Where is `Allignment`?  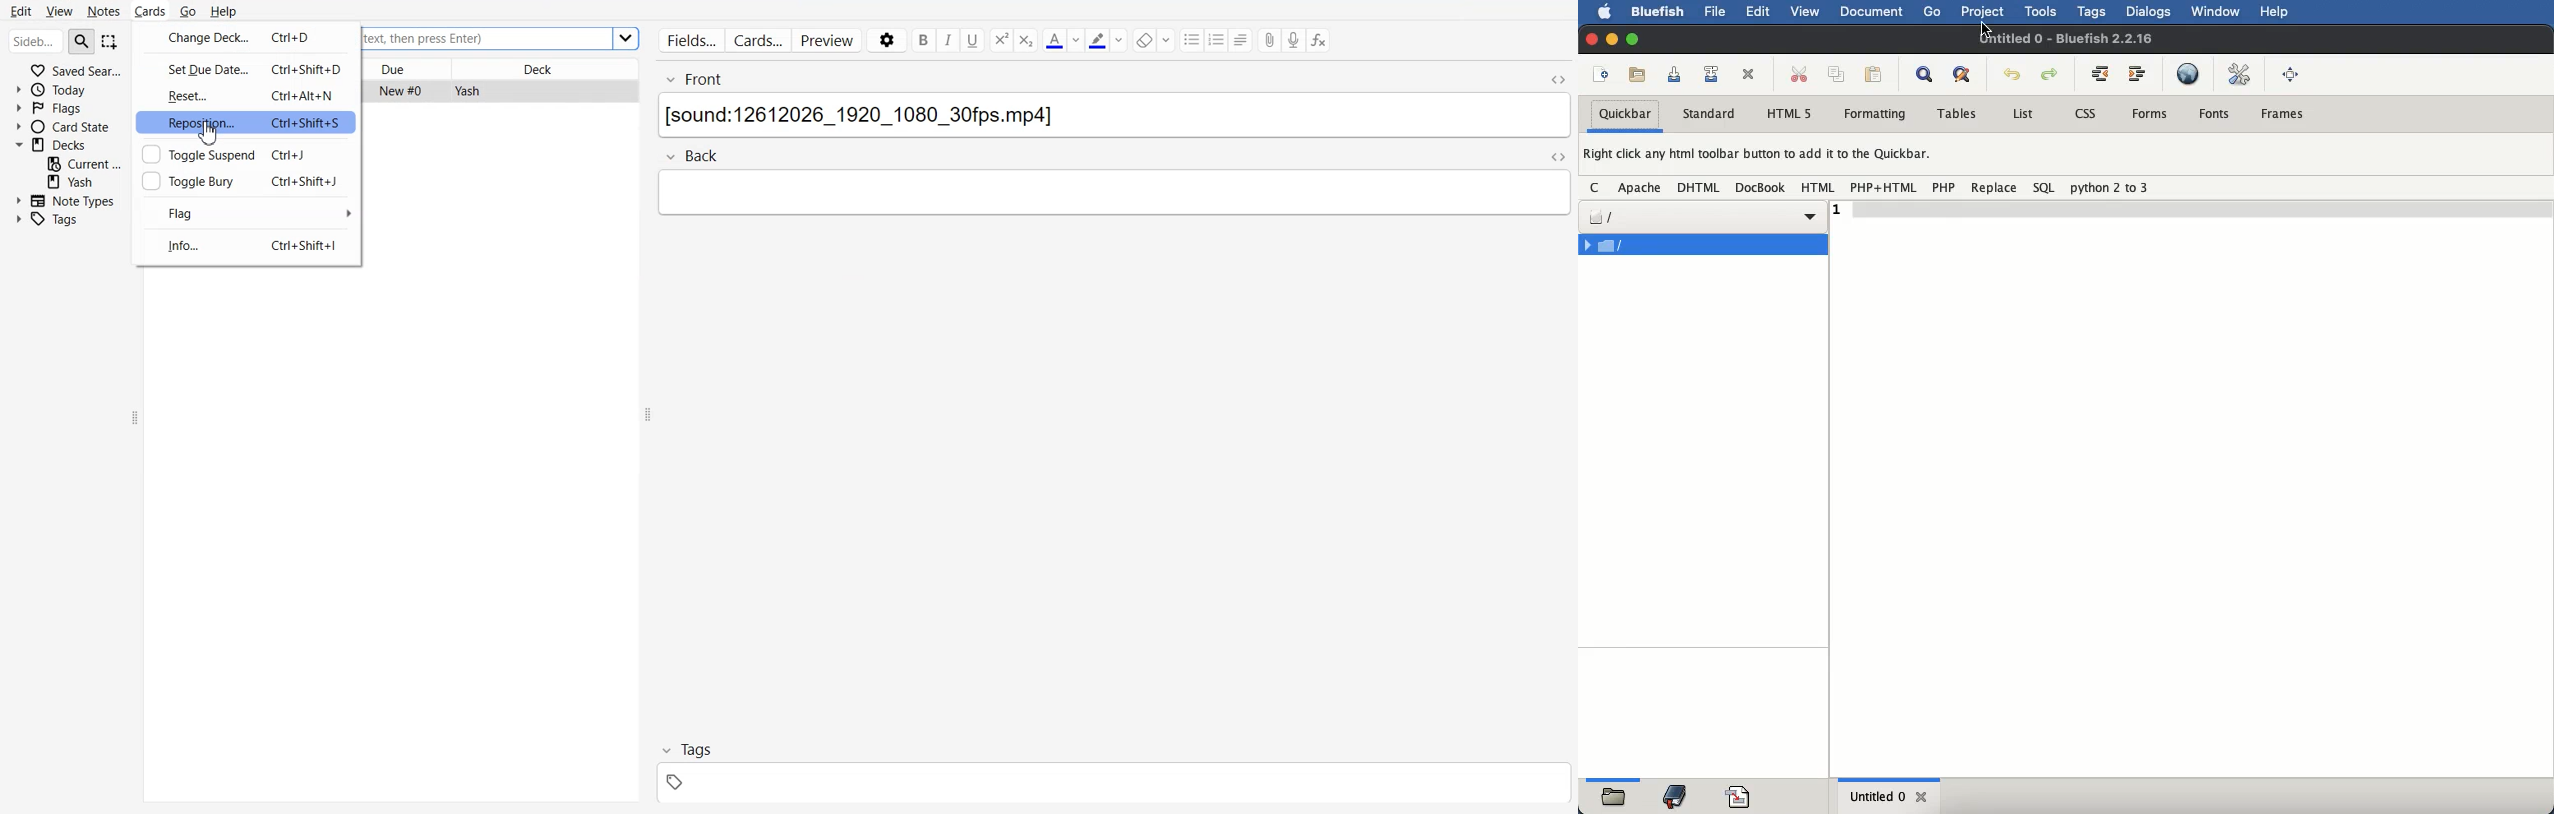
Allignment is located at coordinates (1242, 39).